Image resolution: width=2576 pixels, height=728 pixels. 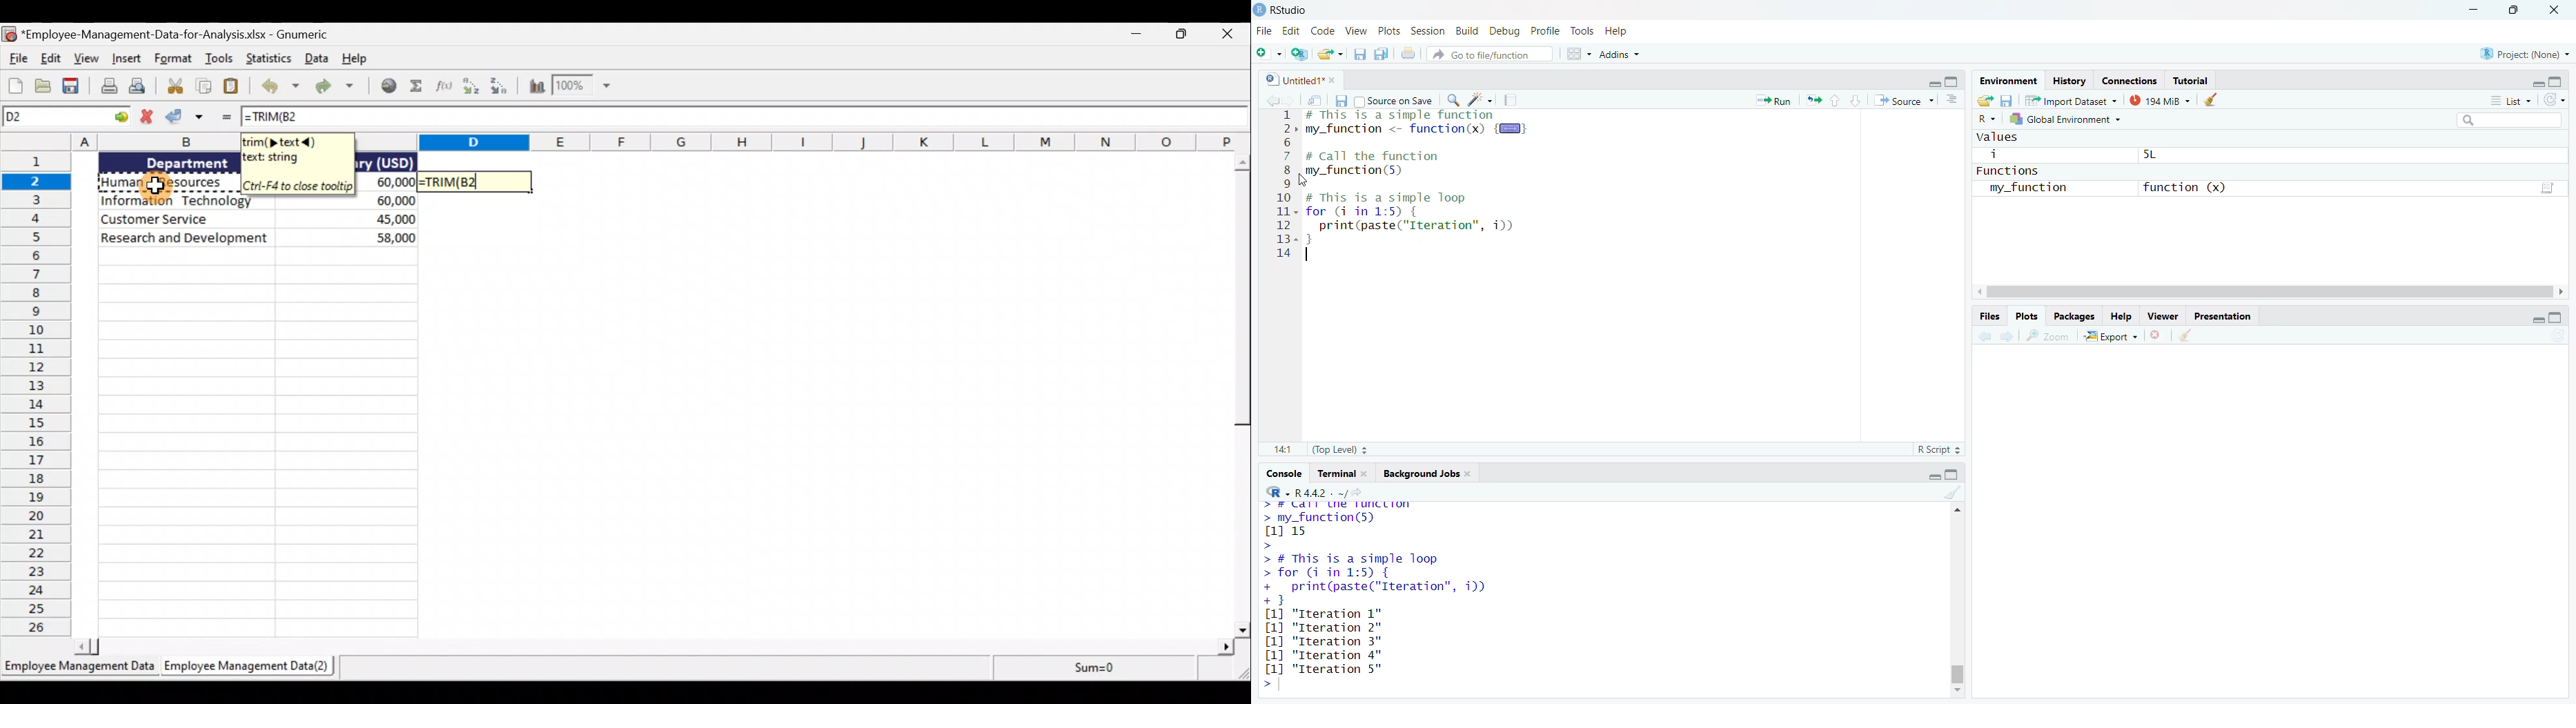 What do you see at coordinates (1466, 28) in the screenshot?
I see `build` at bounding box center [1466, 28].